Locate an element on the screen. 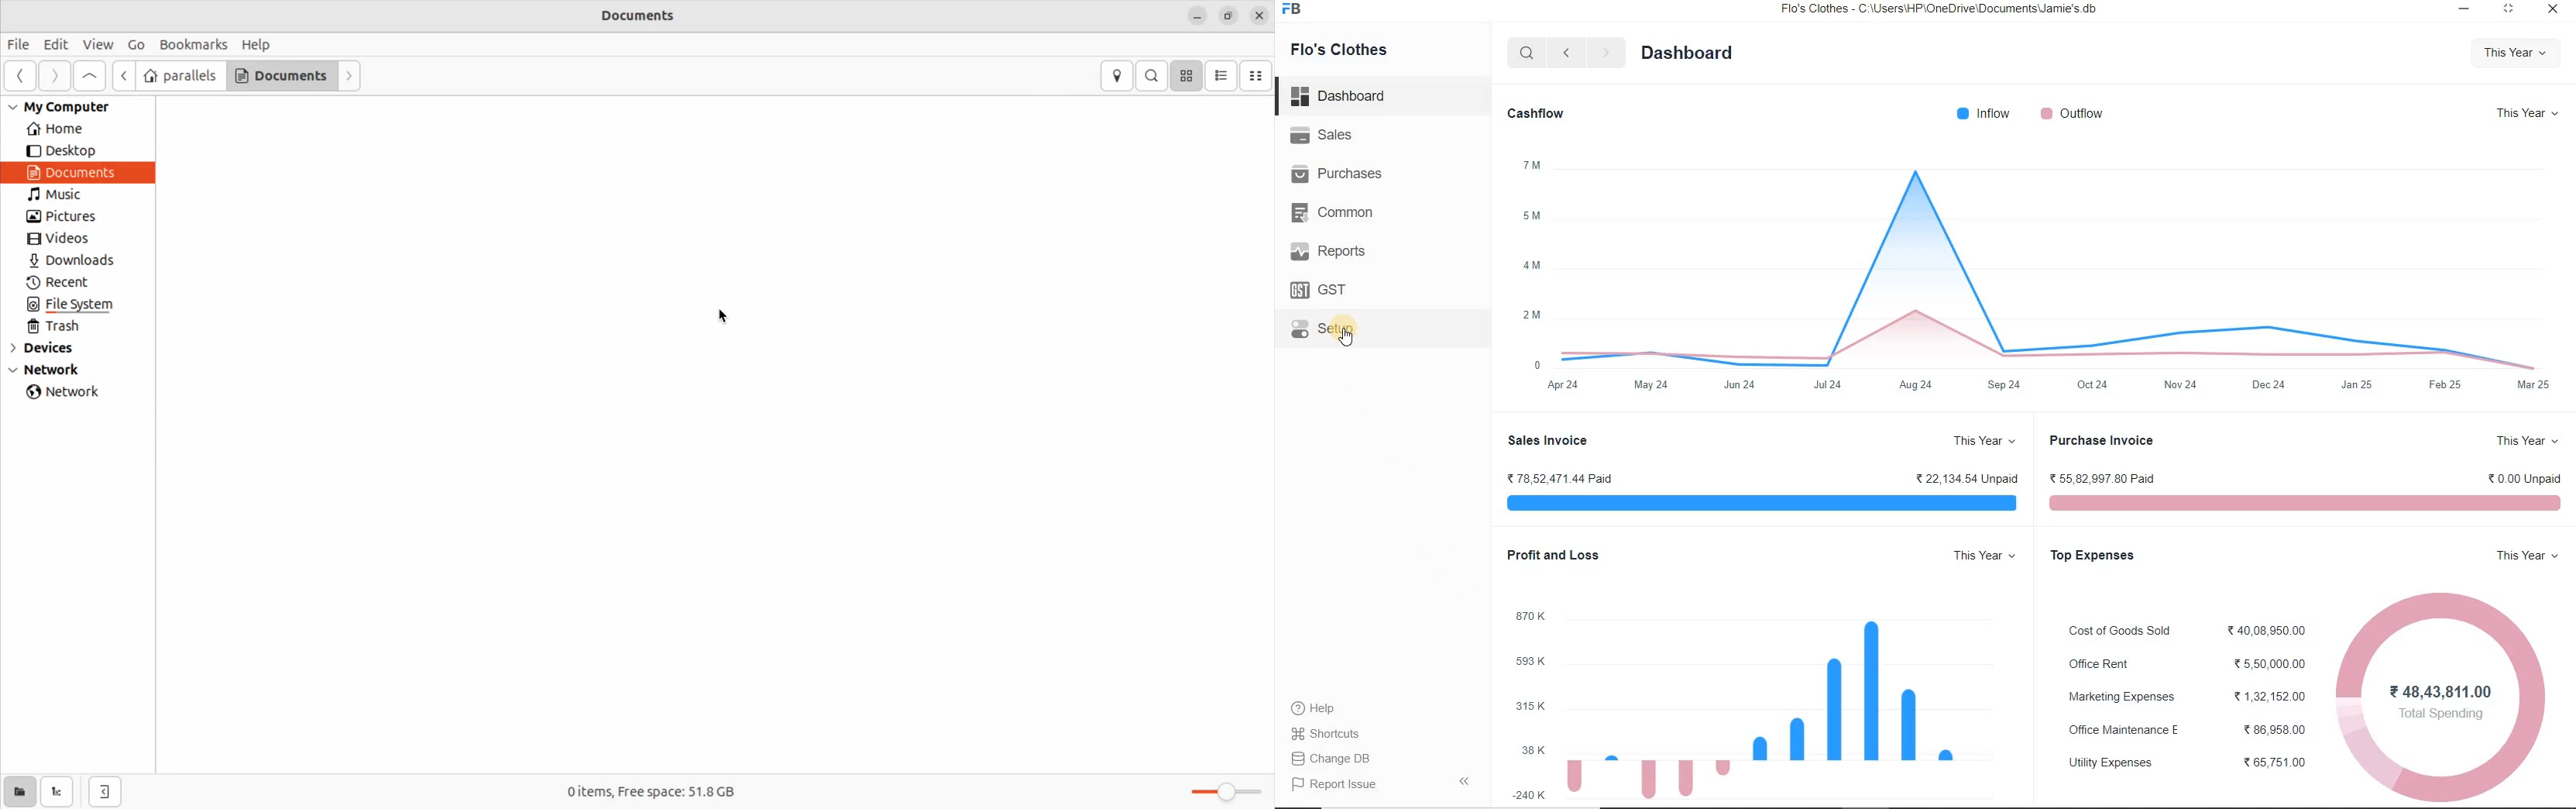 This screenshot has width=2576, height=812. Shortcuts is located at coordinates (1326, 731).